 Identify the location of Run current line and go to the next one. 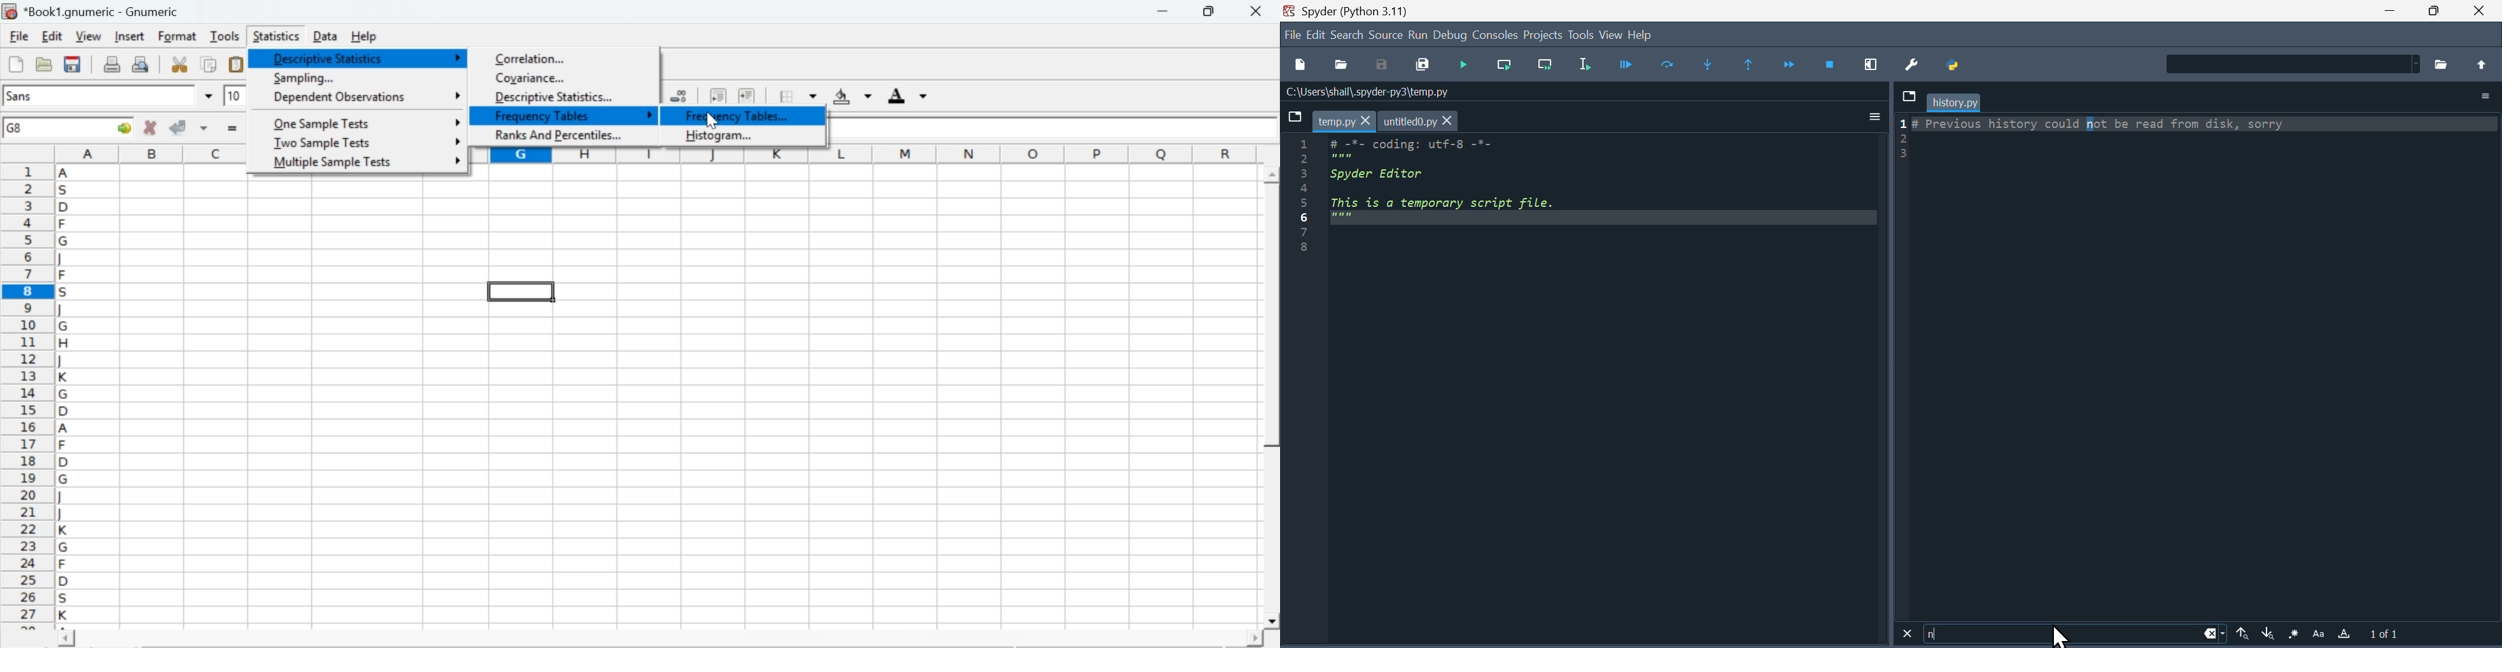
(1545, 67).